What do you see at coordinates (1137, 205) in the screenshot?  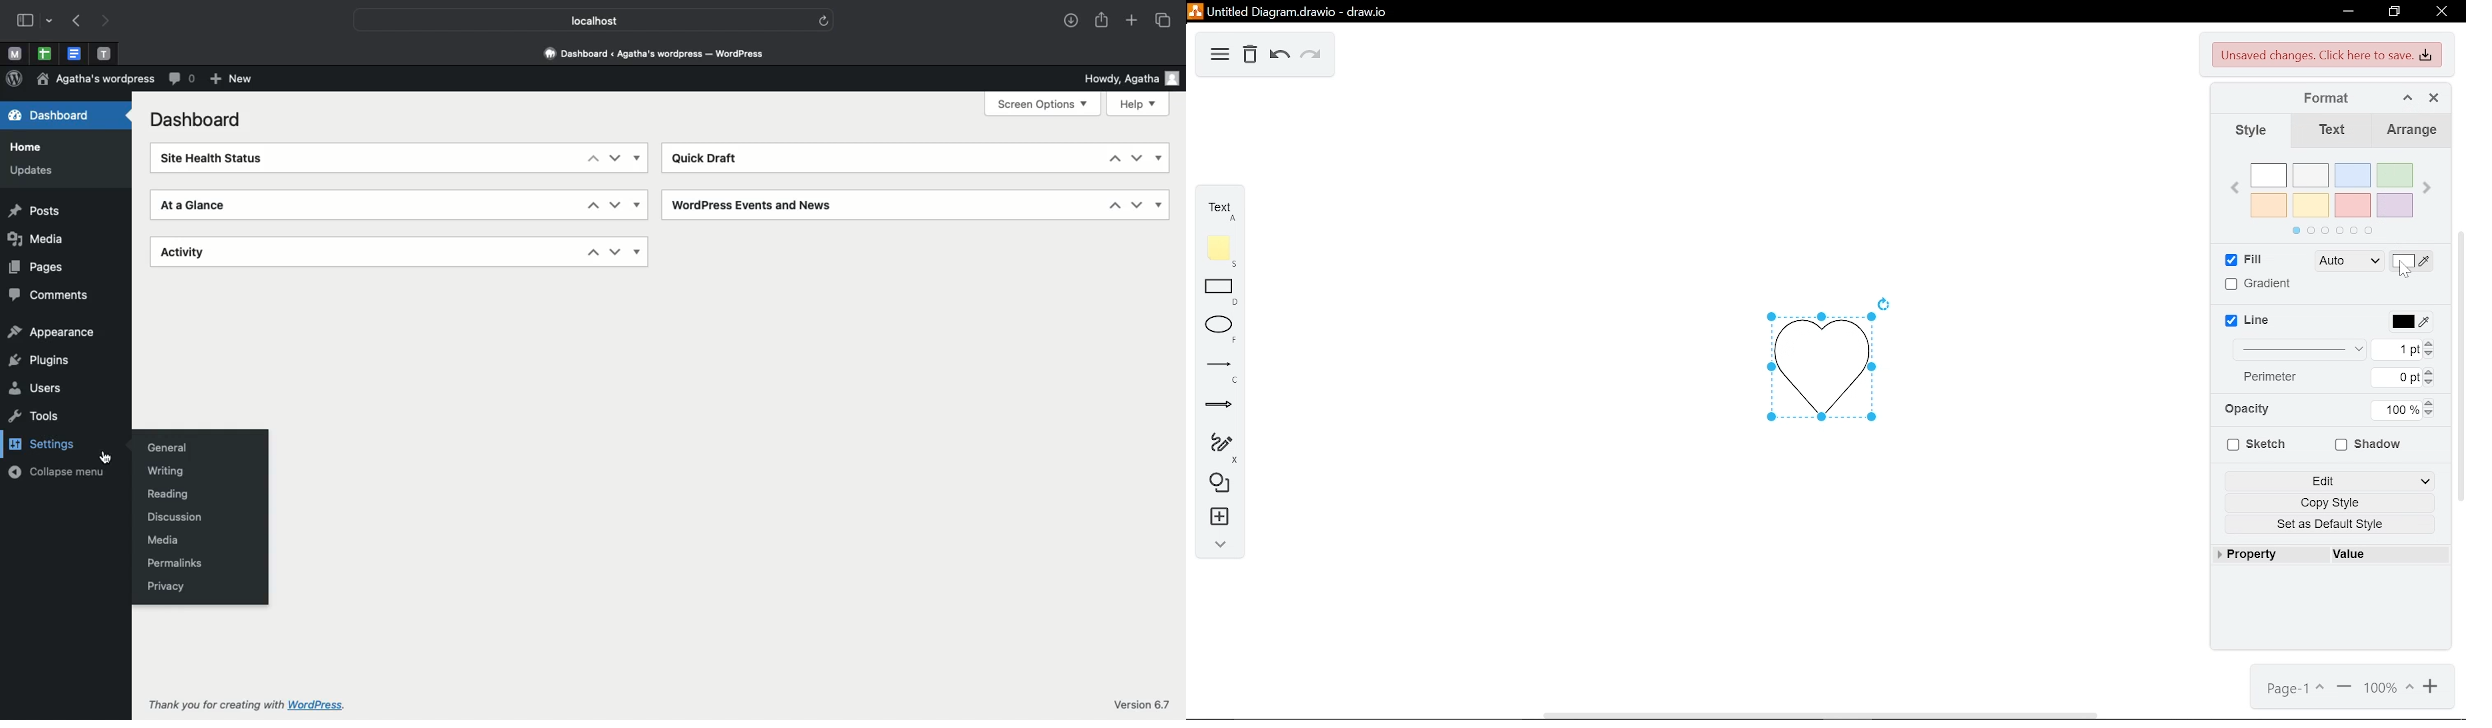 I see `Down` at bounding box center [1137, 205].